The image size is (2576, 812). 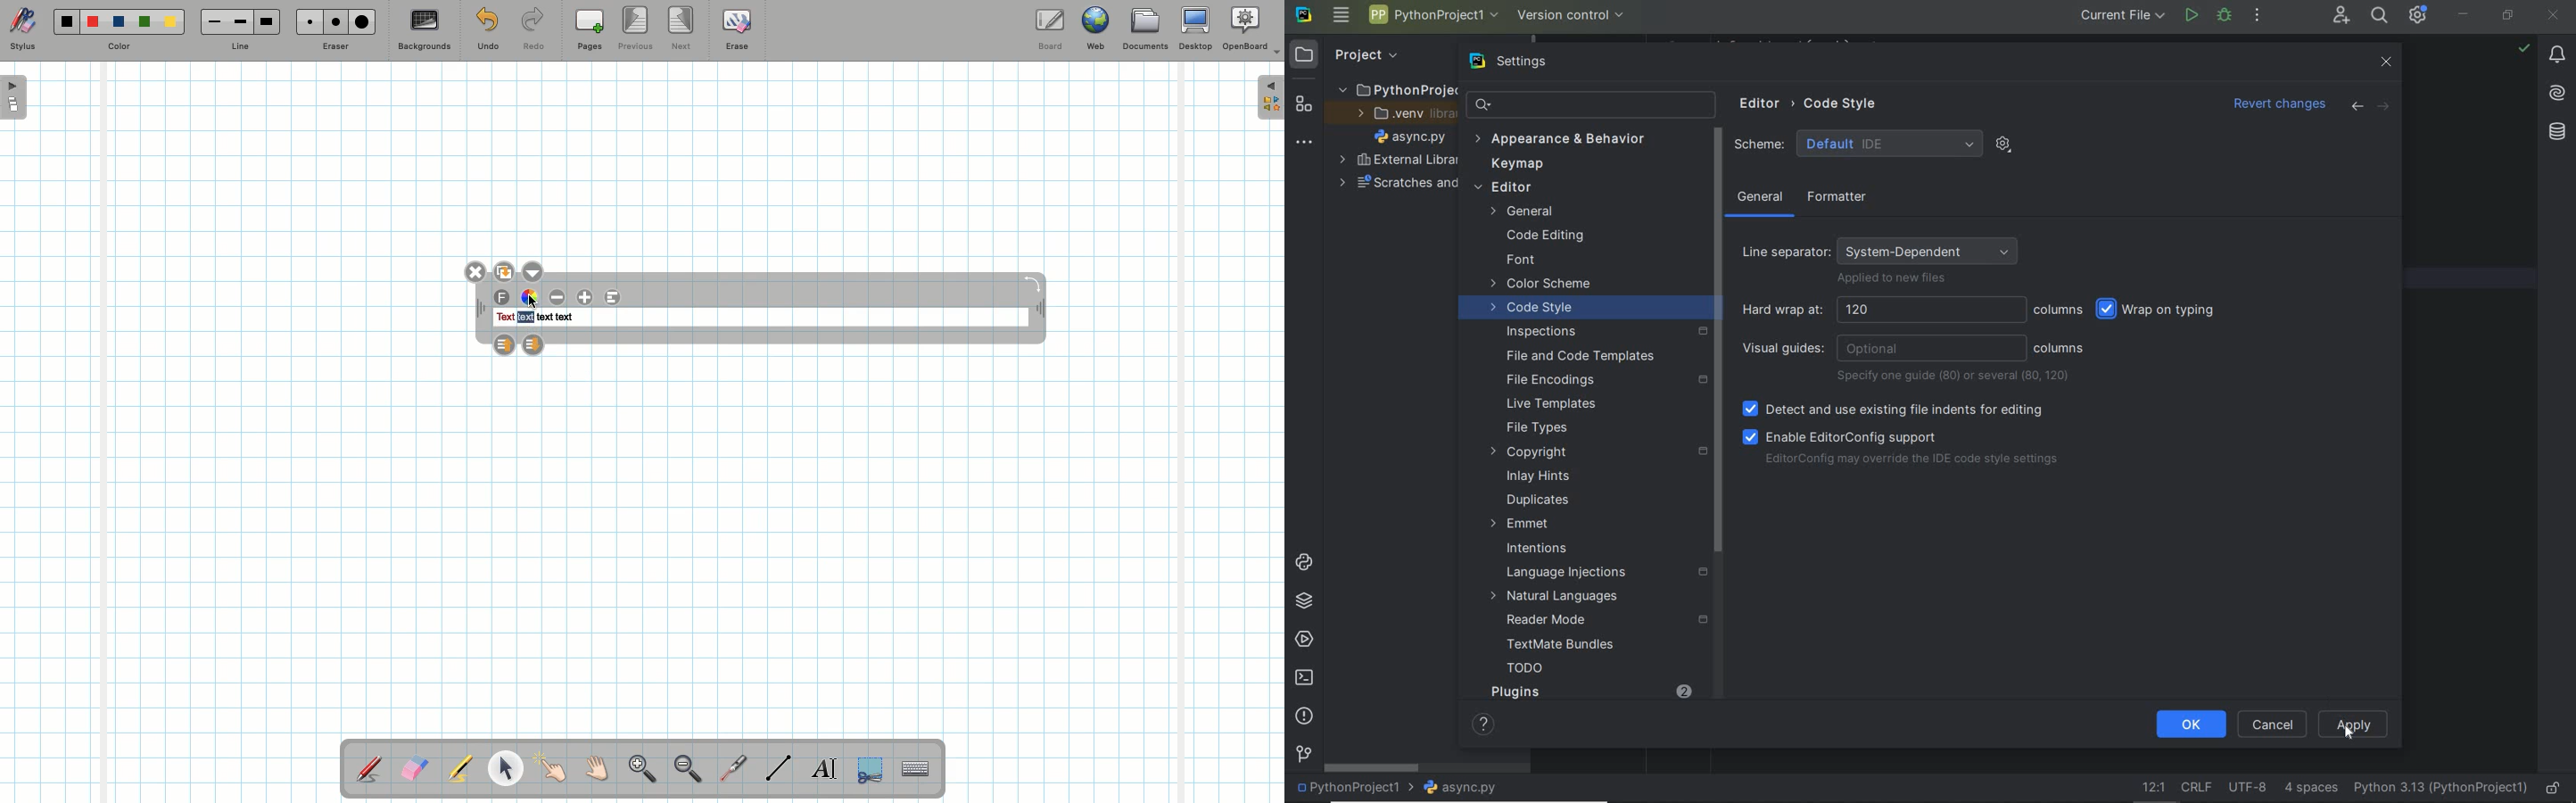 What do you see at coordinates (1539, 500) in the screenshot?
I see `duplicates` at bounding box center [1539, 500].